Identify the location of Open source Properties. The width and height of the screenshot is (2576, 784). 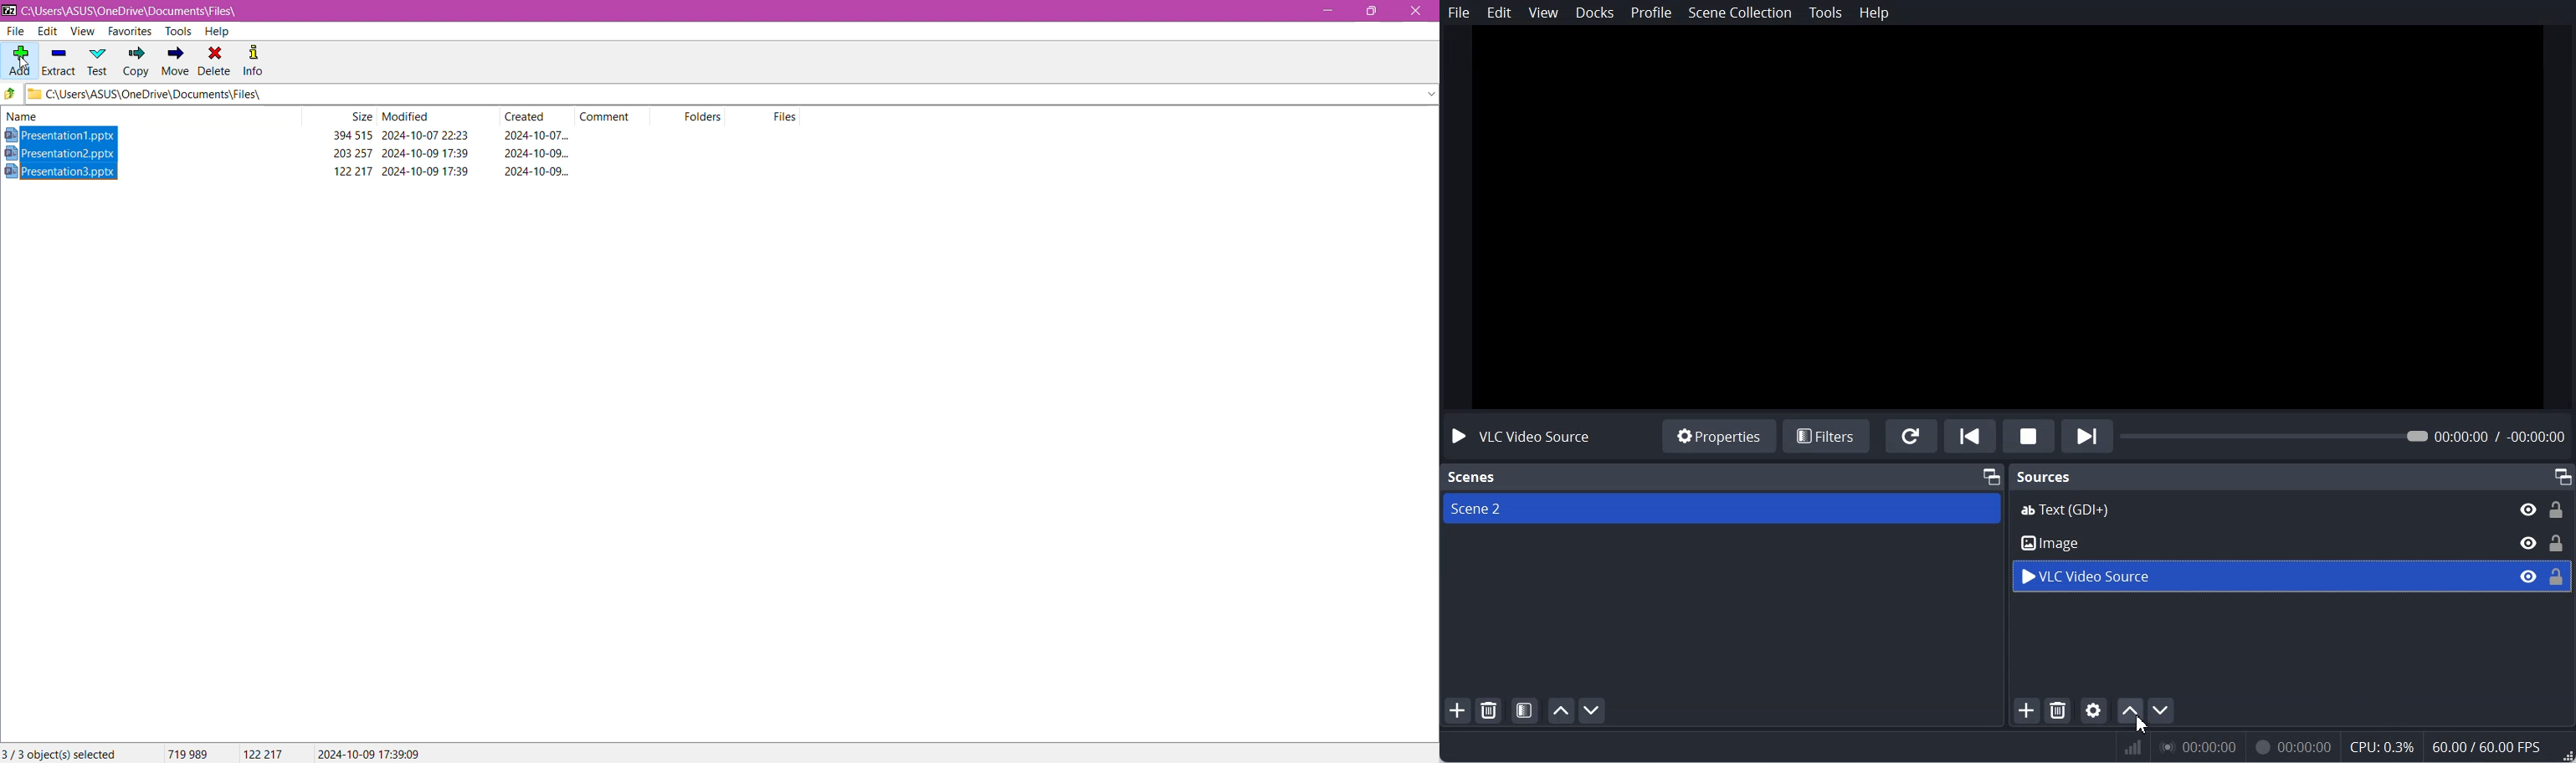
(2095, 709).